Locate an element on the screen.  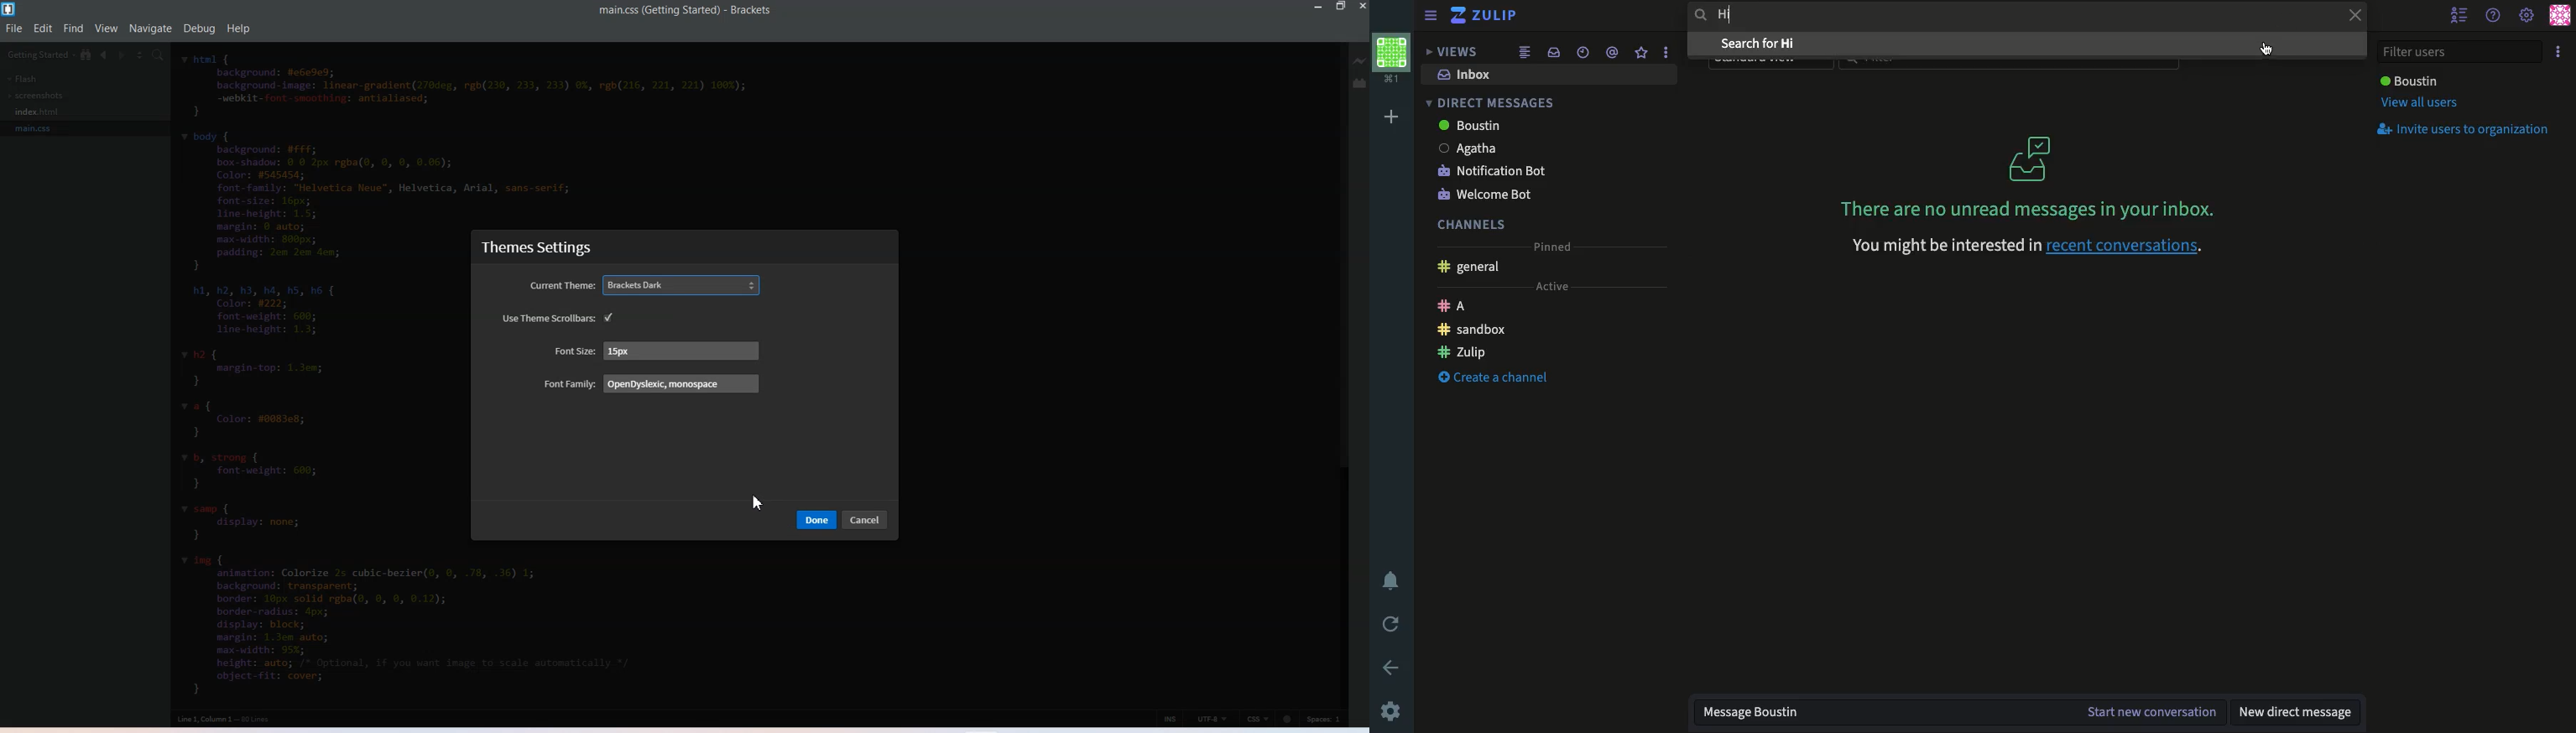
Help is located at coordinates (2494, 15).